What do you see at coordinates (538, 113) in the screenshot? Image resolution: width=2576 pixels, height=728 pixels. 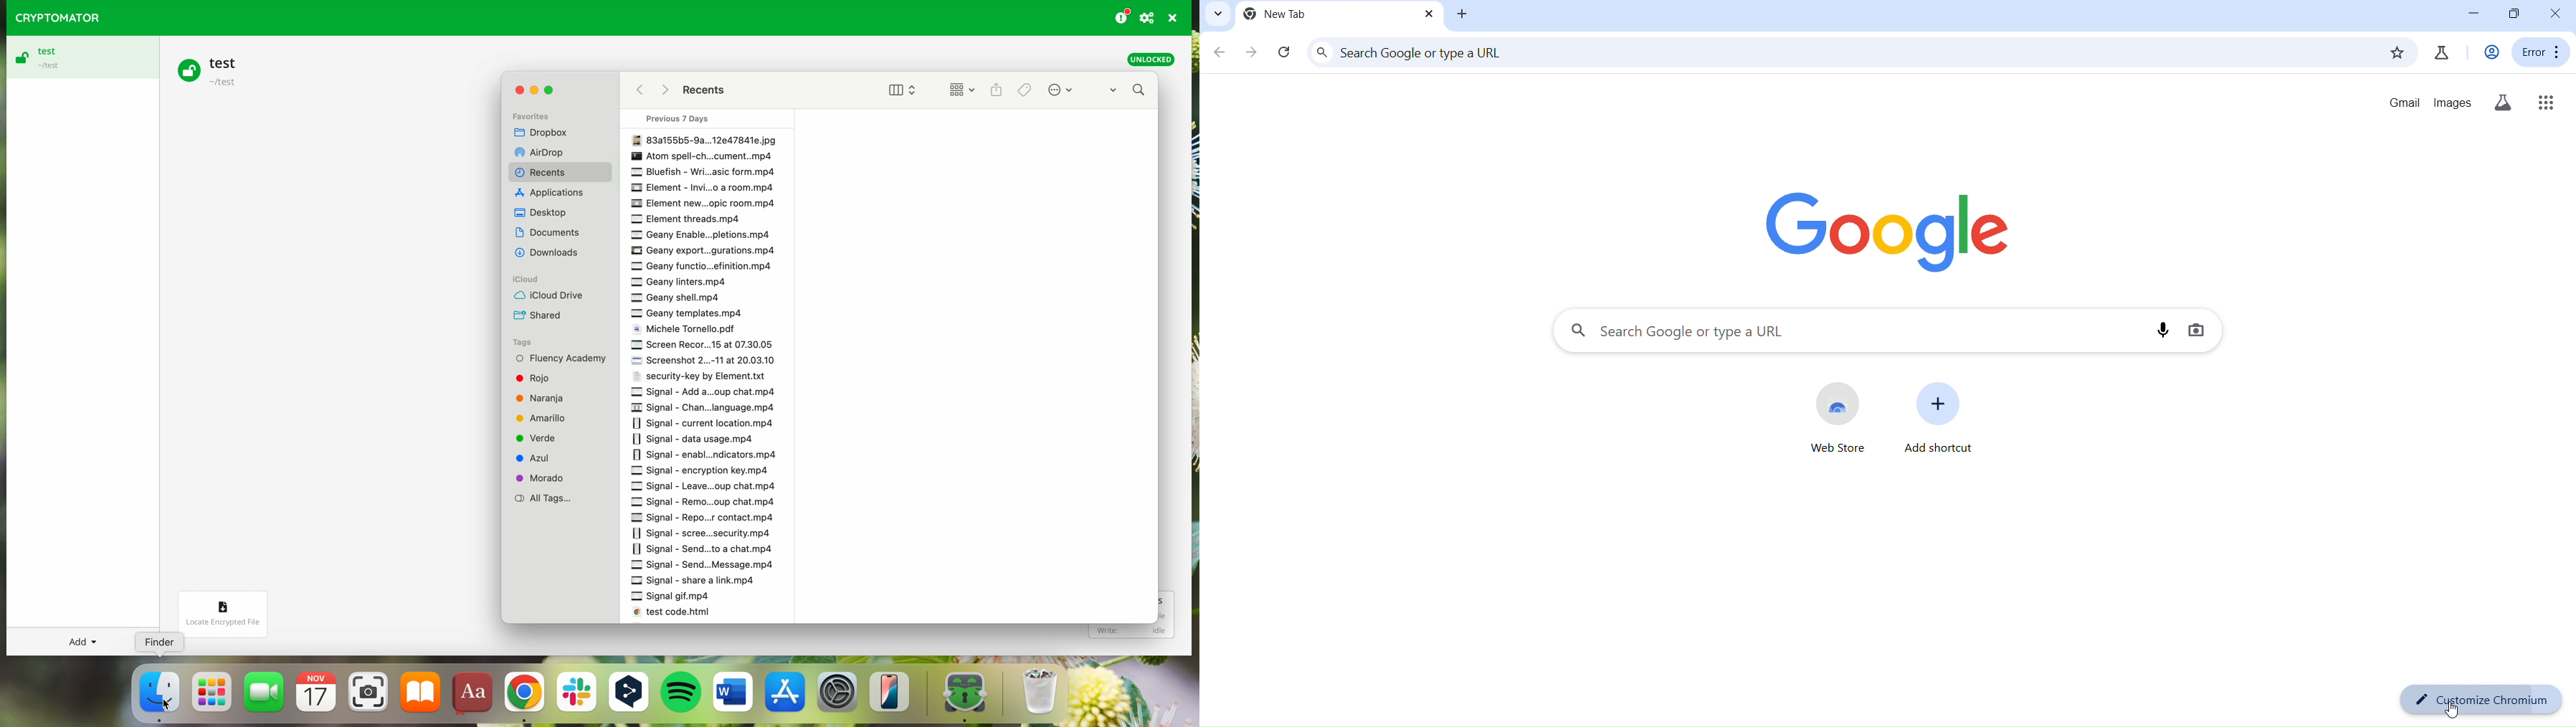 I see `Favorites` at bounding box center [538, 113].